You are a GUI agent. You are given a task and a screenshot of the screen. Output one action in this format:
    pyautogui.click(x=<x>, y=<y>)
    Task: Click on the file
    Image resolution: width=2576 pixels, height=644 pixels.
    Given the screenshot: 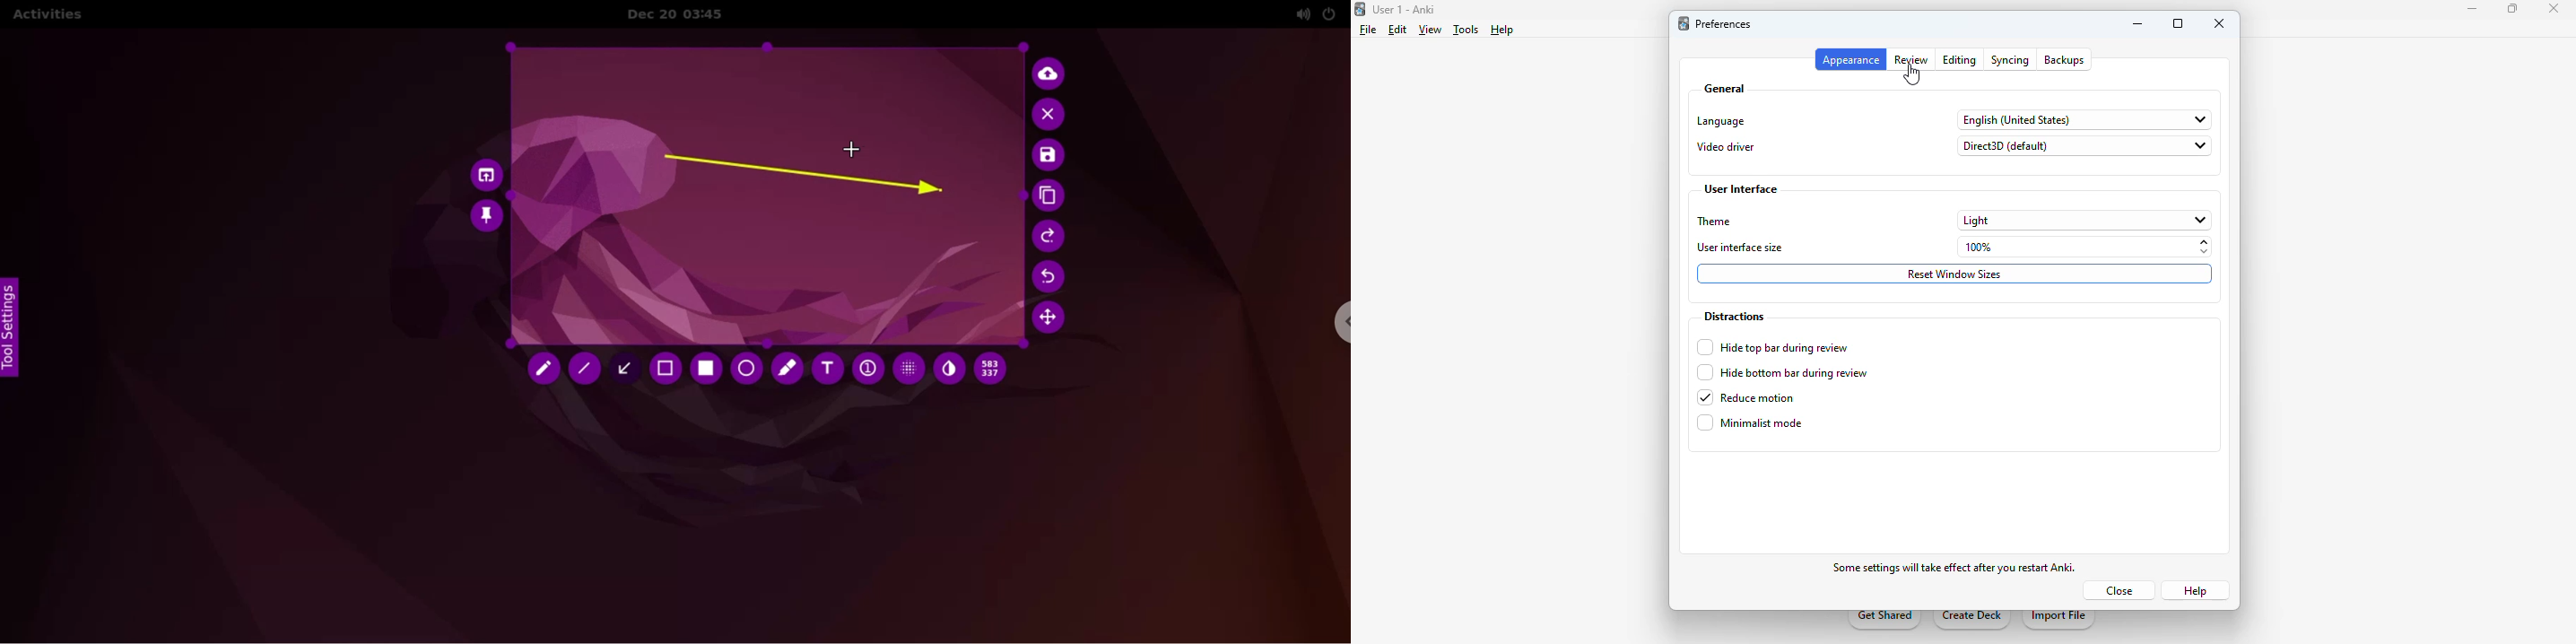 What is the action you would take?
    pyautogui.click(x=1369, y=30)
    